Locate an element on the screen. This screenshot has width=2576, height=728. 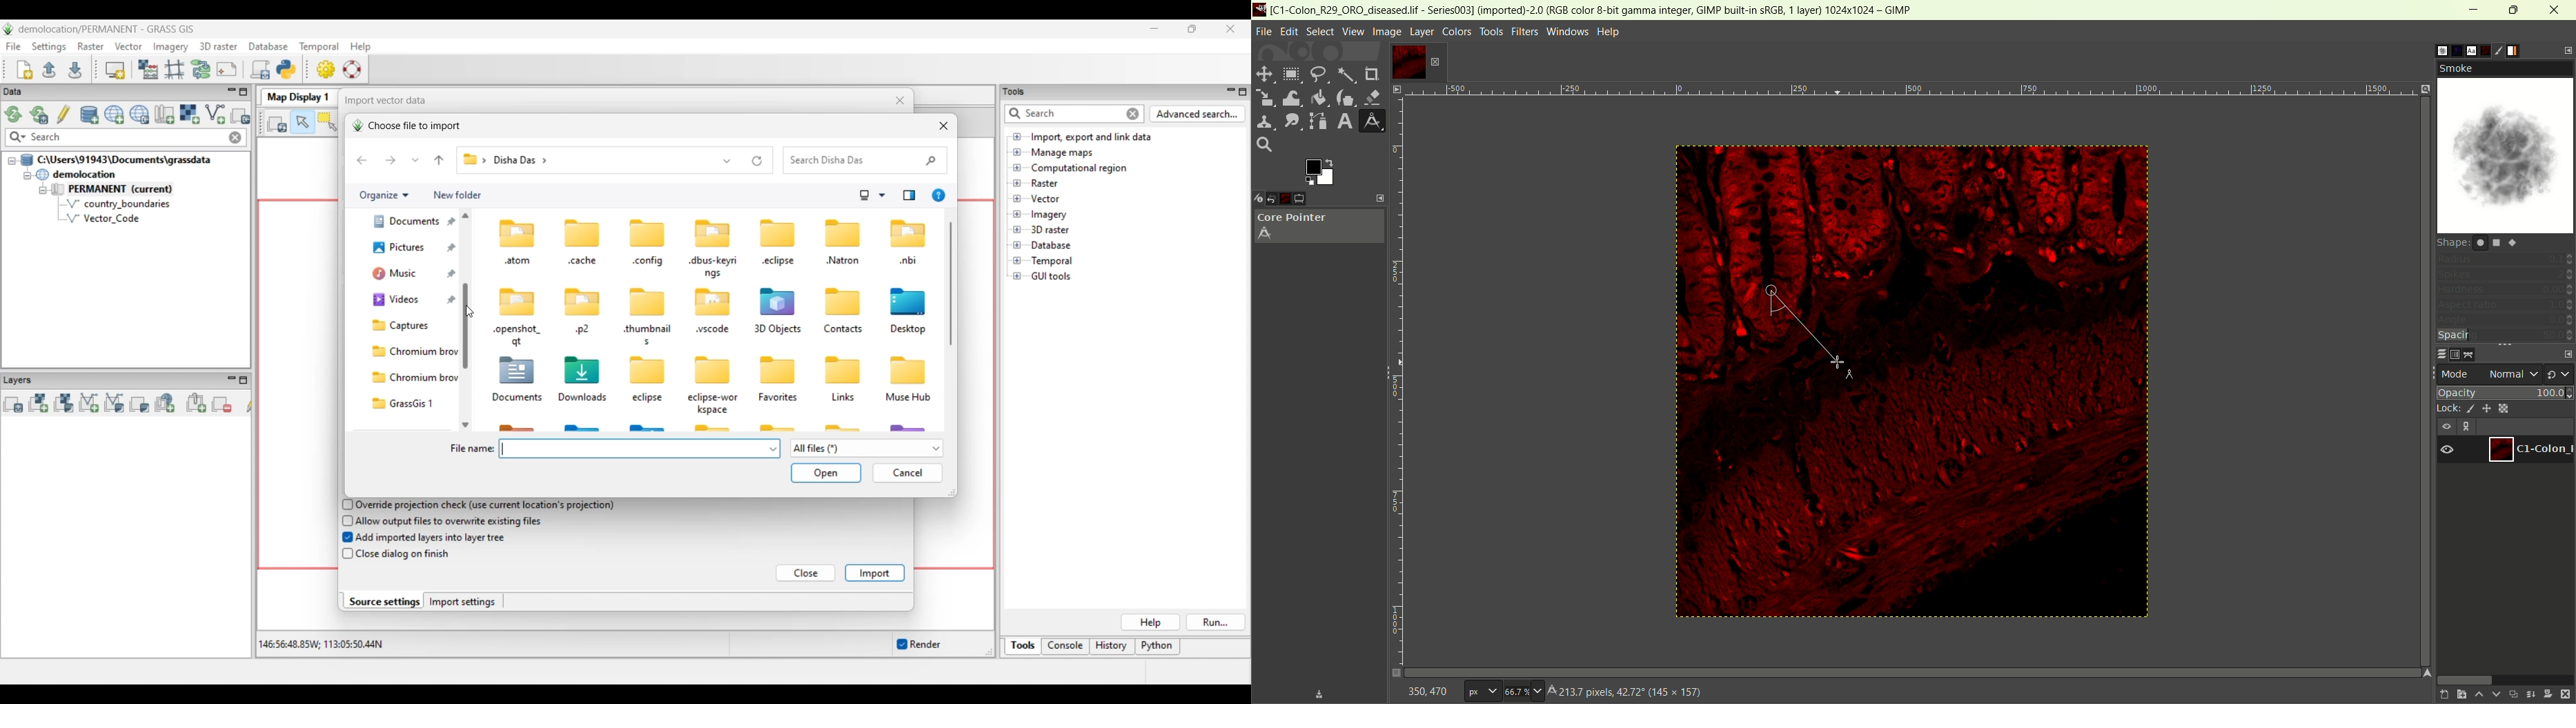
Horizontal scroll bar is located at coordinates (1929, 670).